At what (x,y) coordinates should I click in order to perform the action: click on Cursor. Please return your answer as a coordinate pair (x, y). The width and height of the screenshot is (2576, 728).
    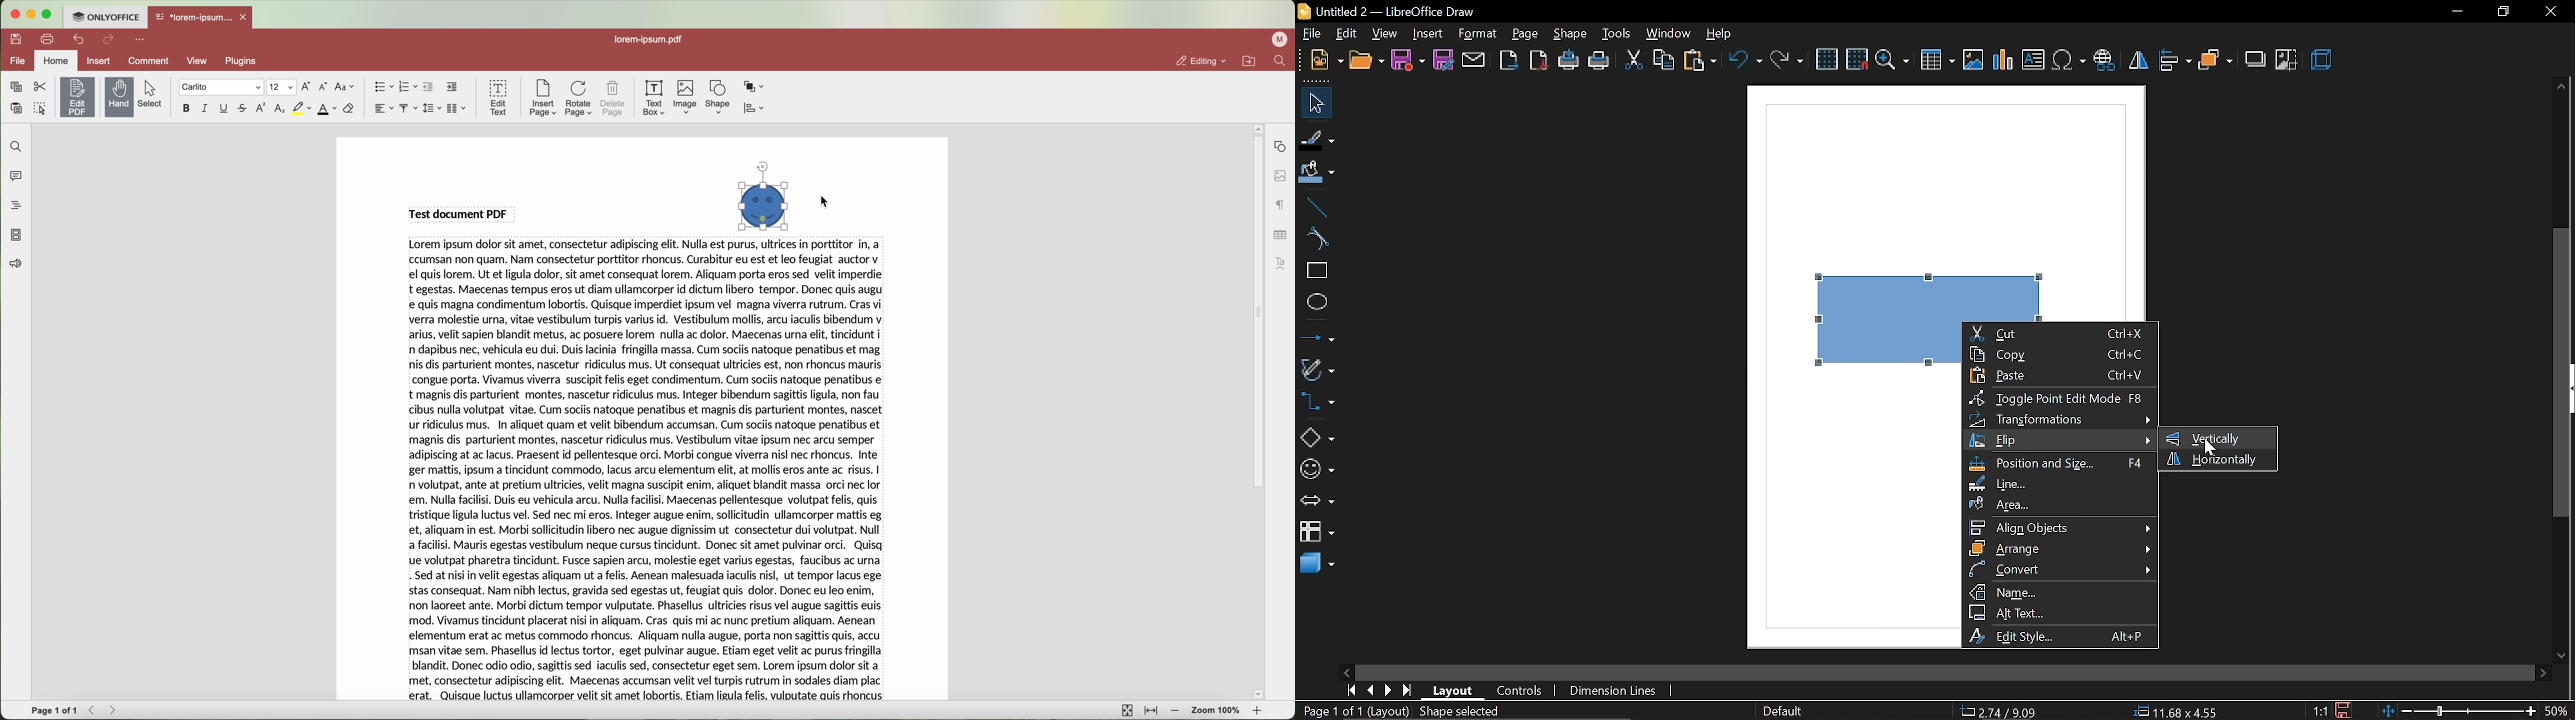
    Looking at the image, I should click on (2210, 447).